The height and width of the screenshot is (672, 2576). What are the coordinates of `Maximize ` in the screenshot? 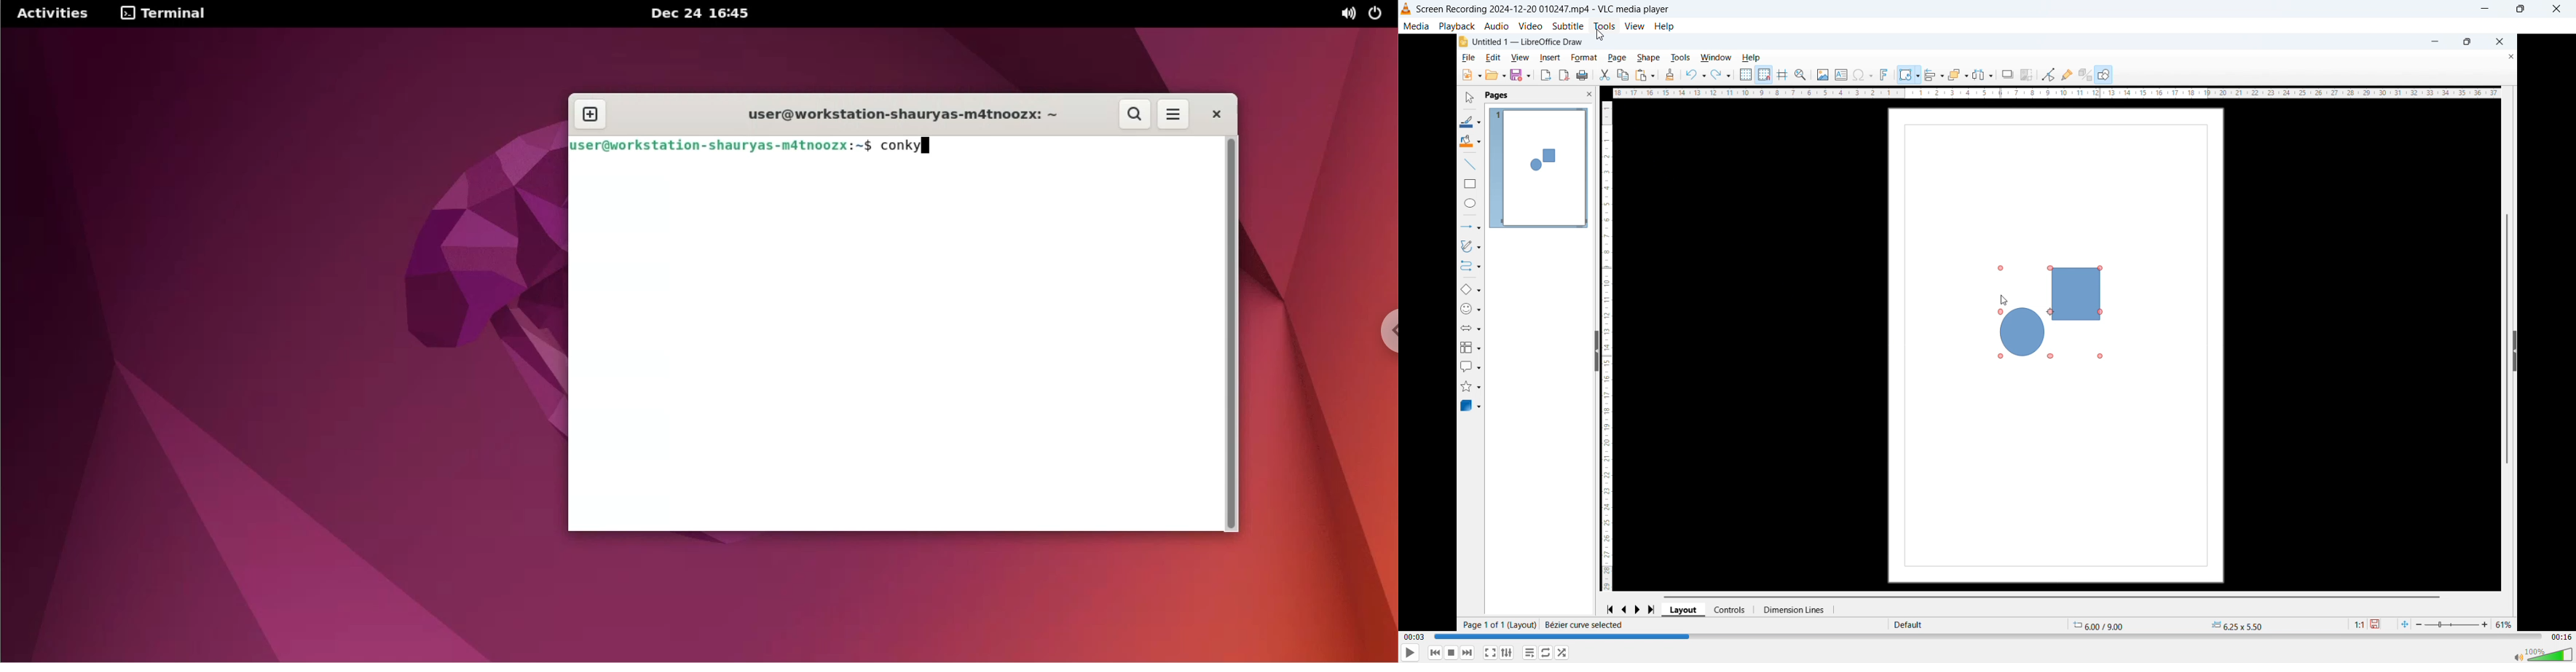 It's located at (2521, 9).